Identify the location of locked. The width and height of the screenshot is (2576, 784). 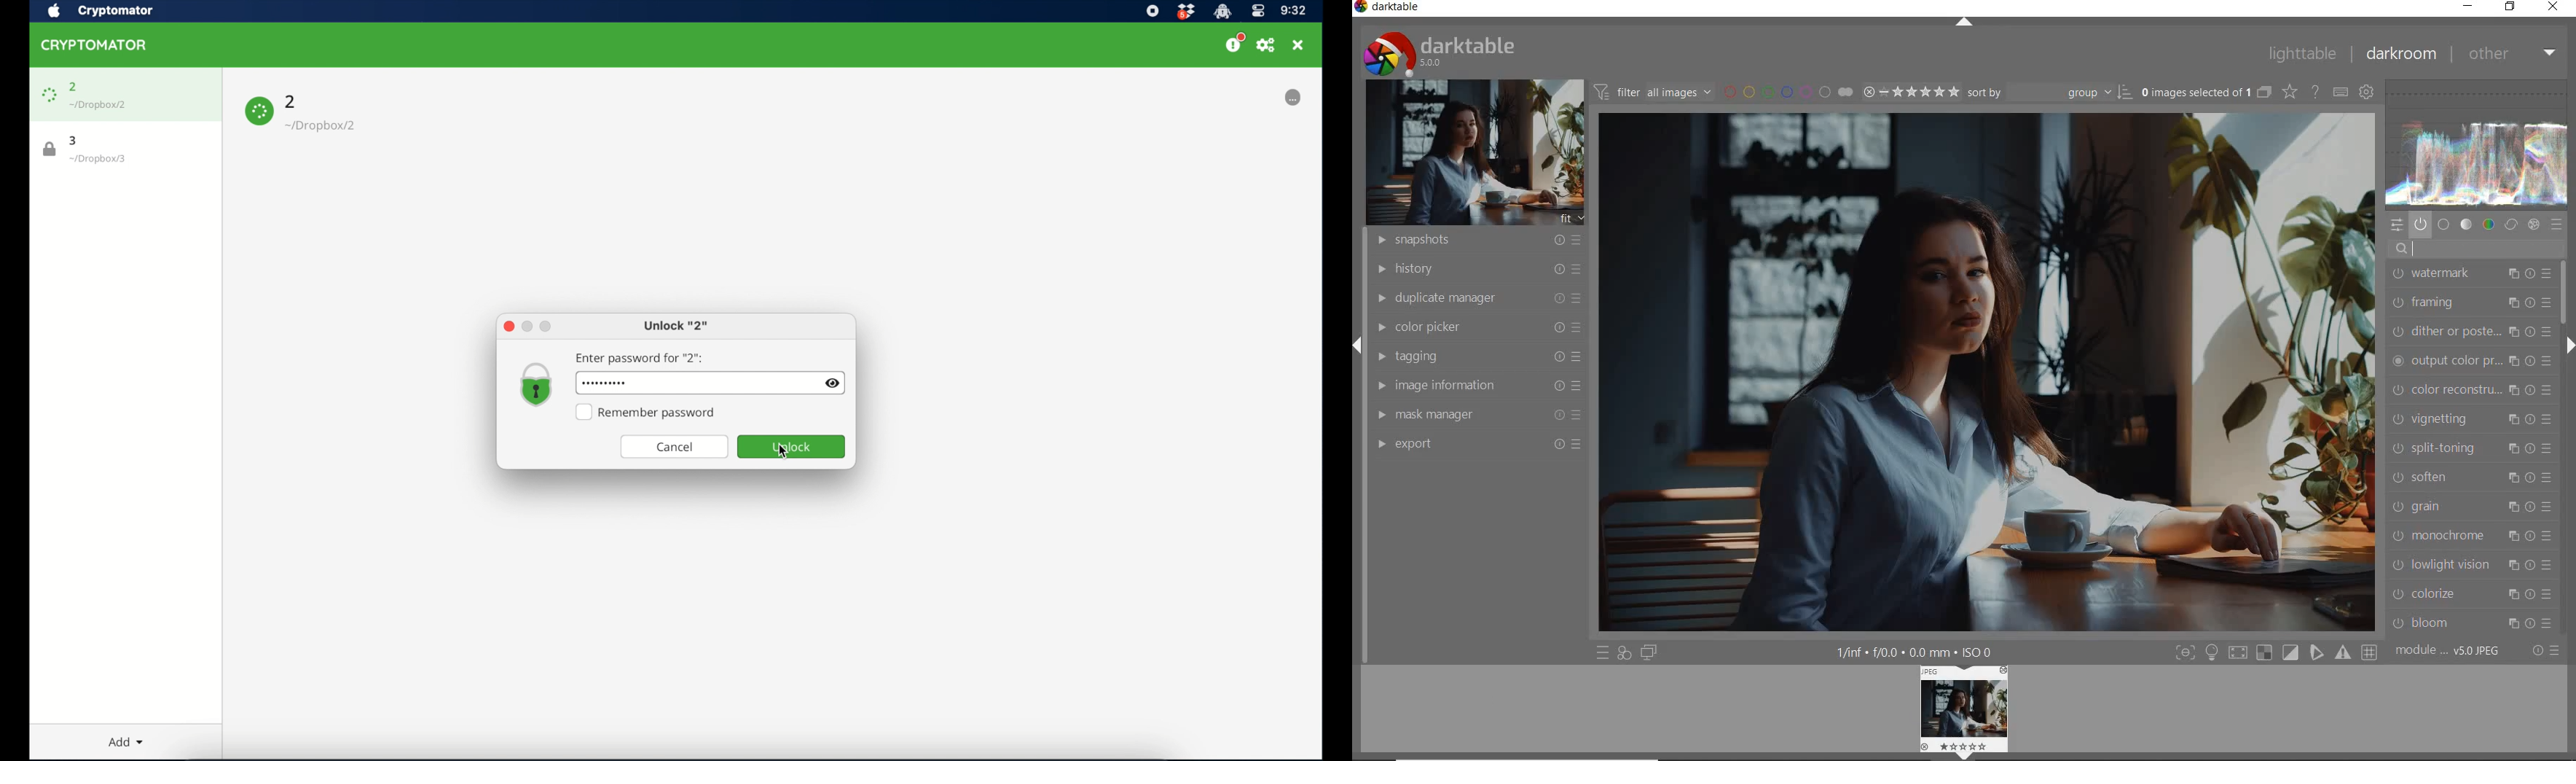
(1277, 97).